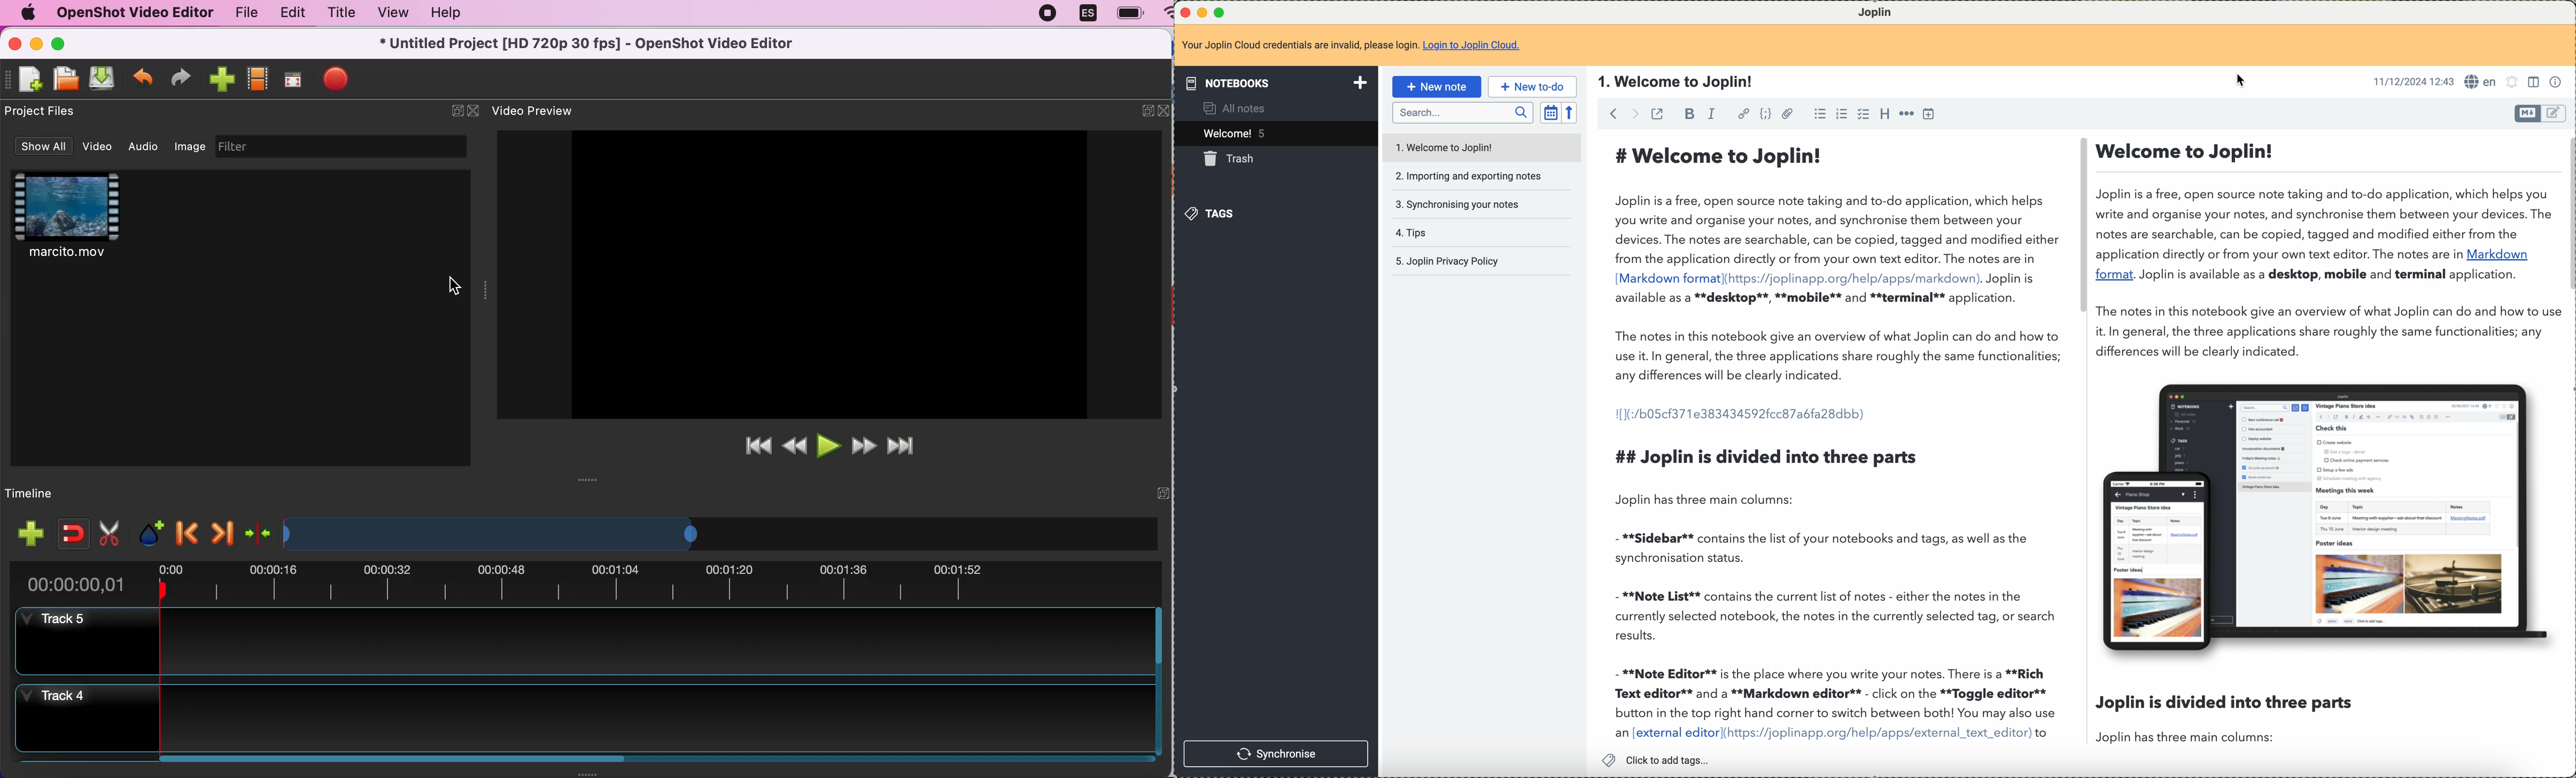 Image resolution: width=2576 pixels, height=784 pixels. What do you see at coordinates (1842, 114) in the screenshot?
I see `numbered list` at bounding box center [1842, 114].